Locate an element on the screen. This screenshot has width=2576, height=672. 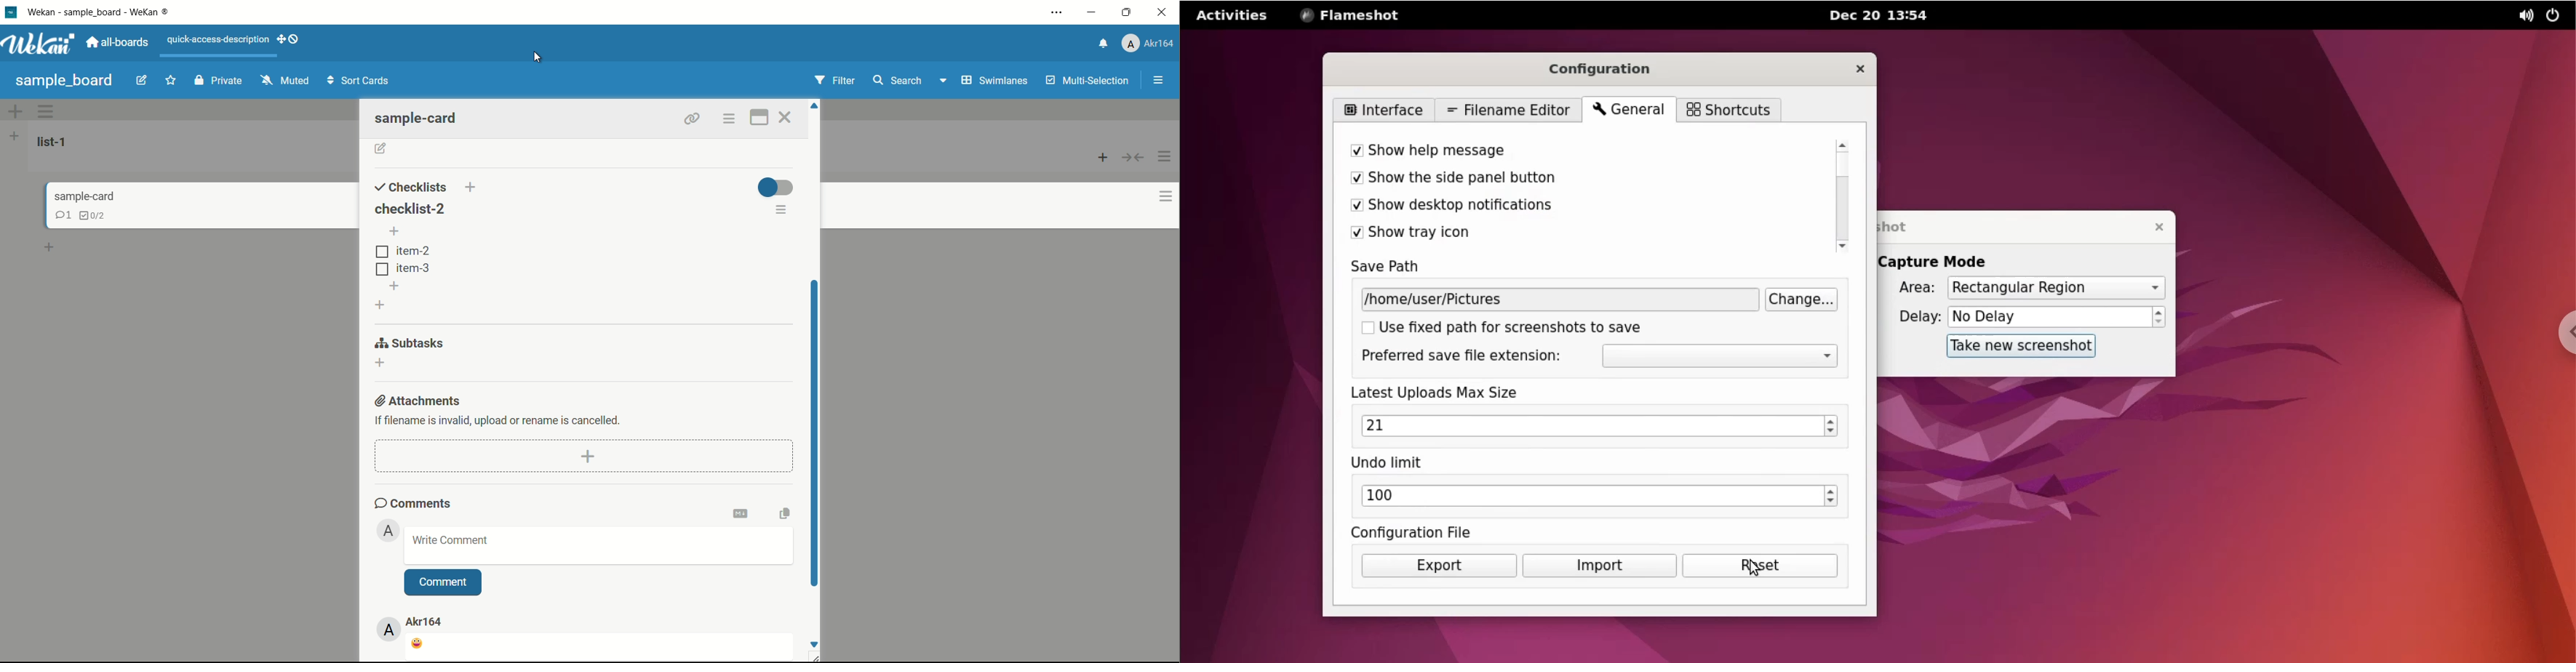
increment or decrement delay is located at coordinates (2161, 317).